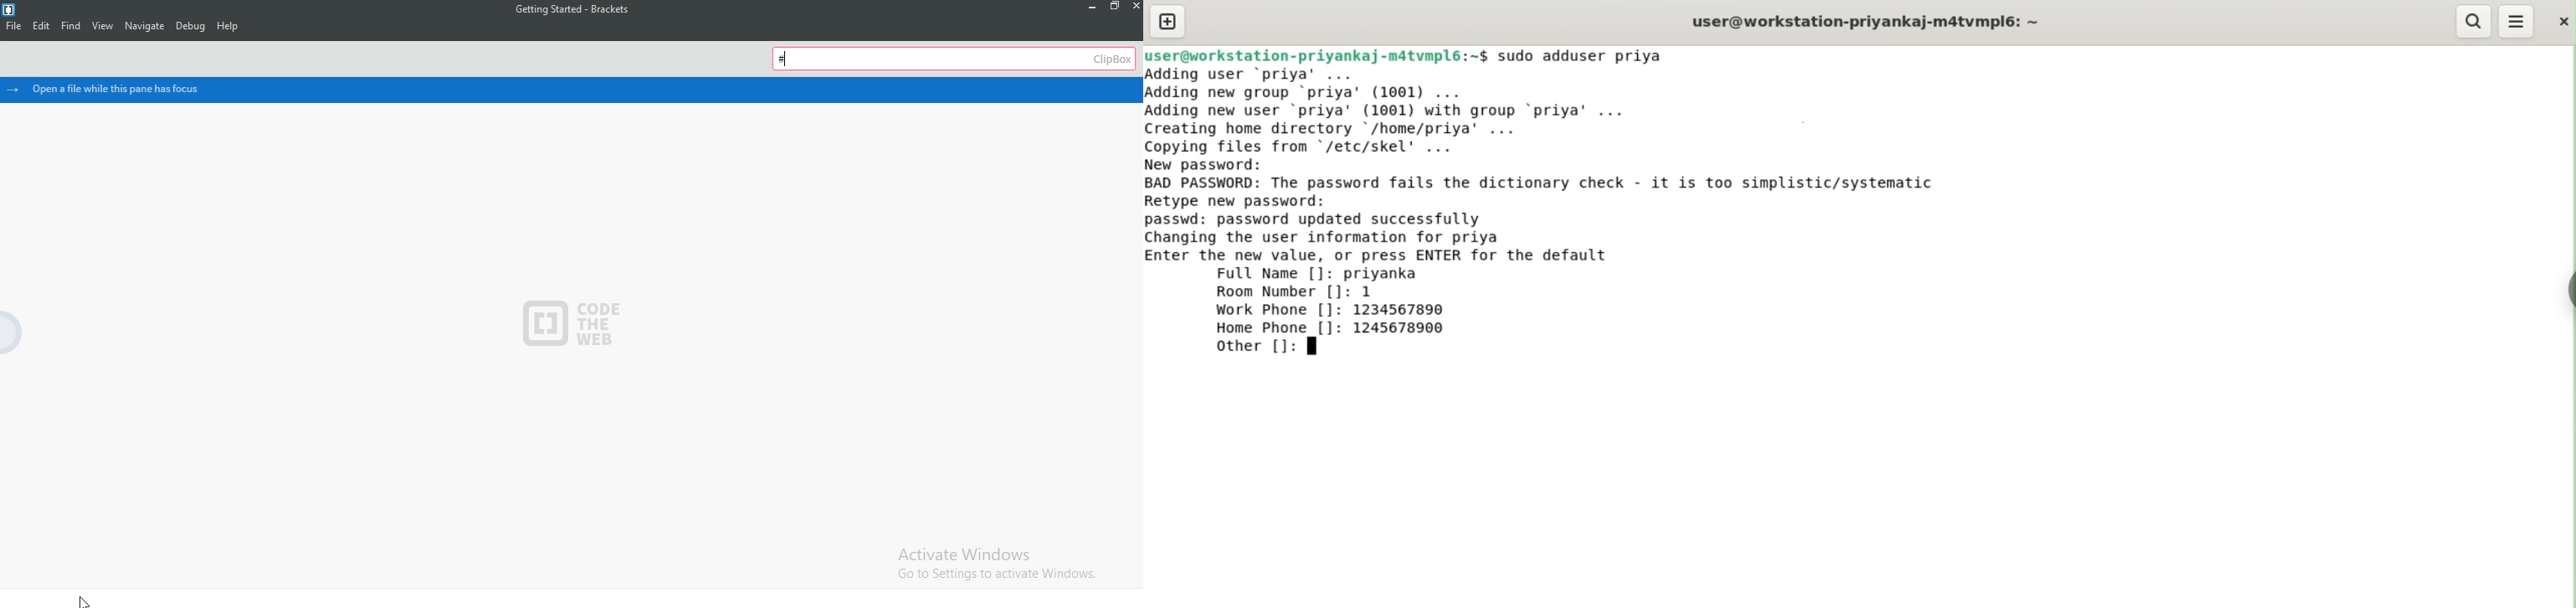 The height and width of the screenshot is (616, 2576). I want to click on restore, so click(1113, 8).